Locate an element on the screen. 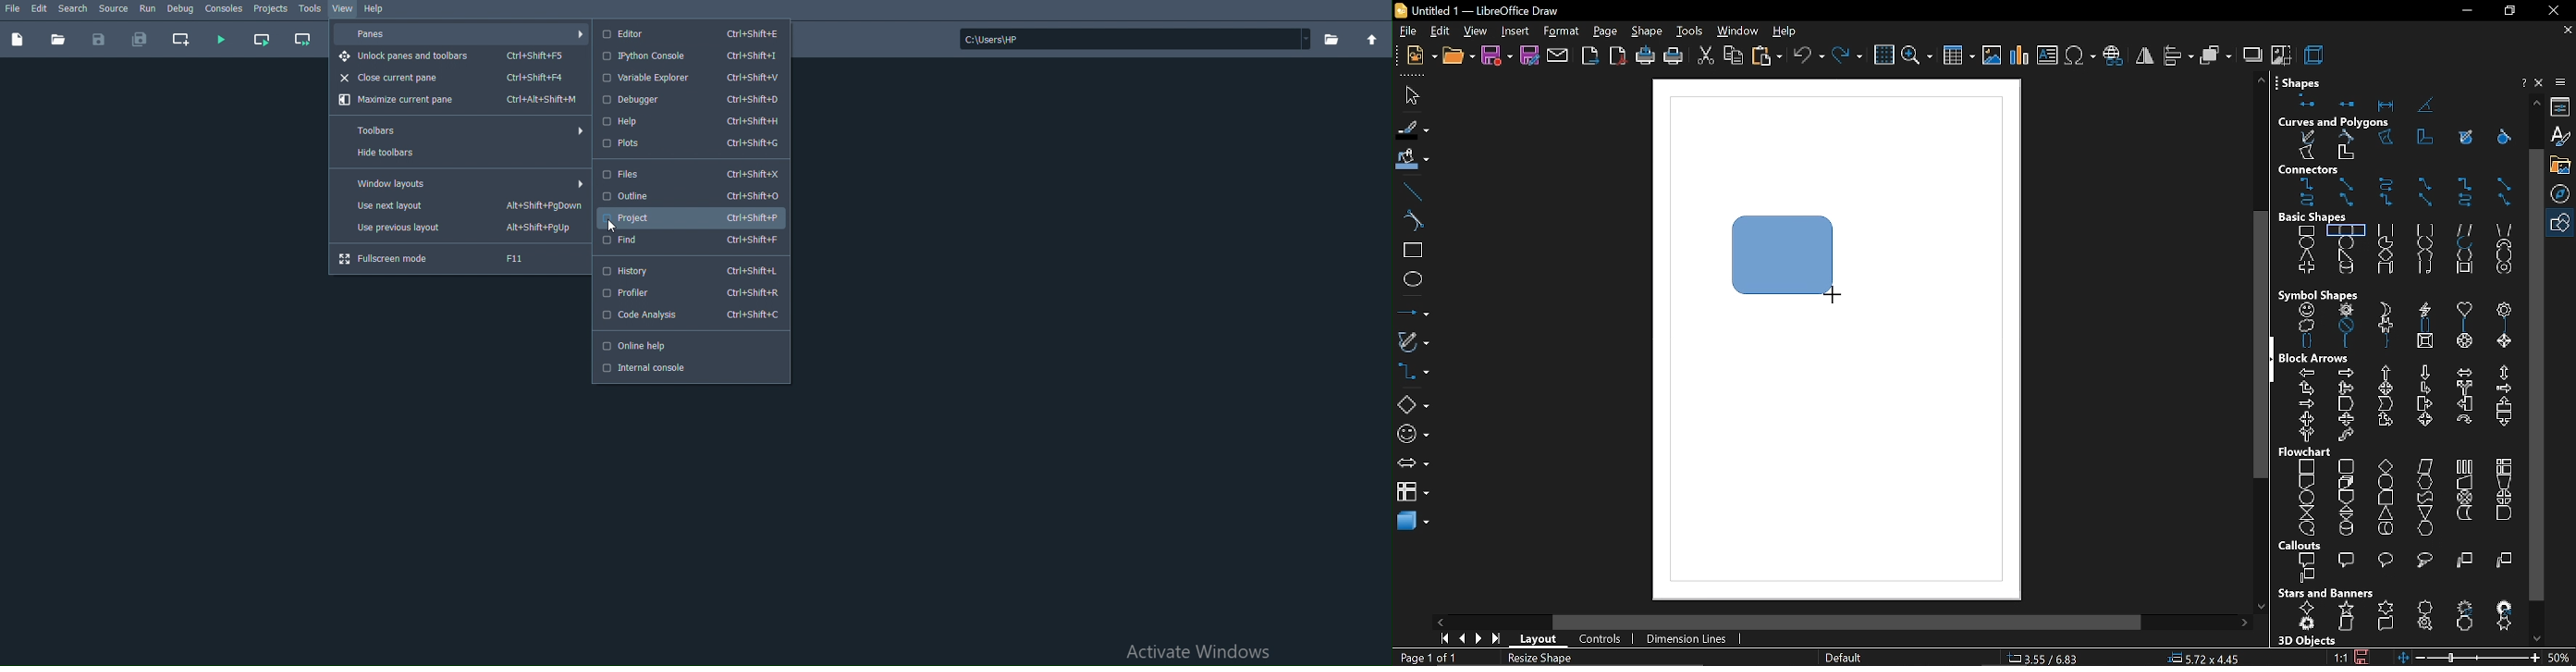 Image resolution: width=2576 pixels, height=672 pixels. Source is located at coordinates (113, 7).